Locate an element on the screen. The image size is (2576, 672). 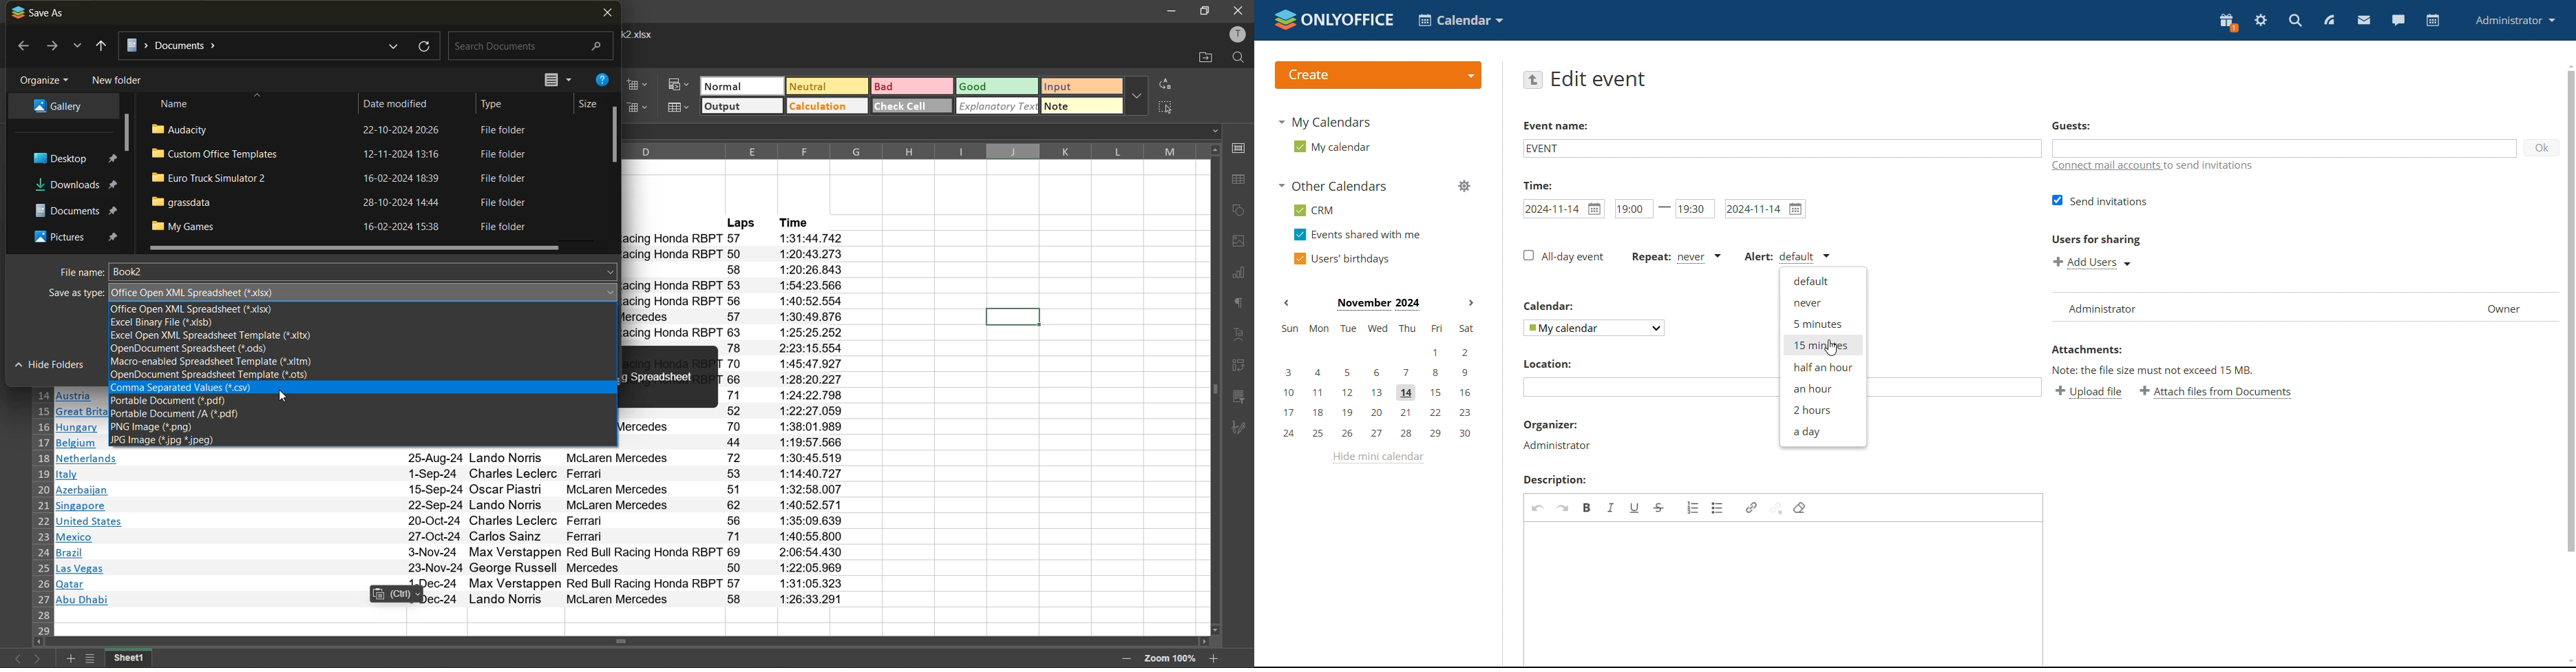
search is located at coordinates (528, 47).